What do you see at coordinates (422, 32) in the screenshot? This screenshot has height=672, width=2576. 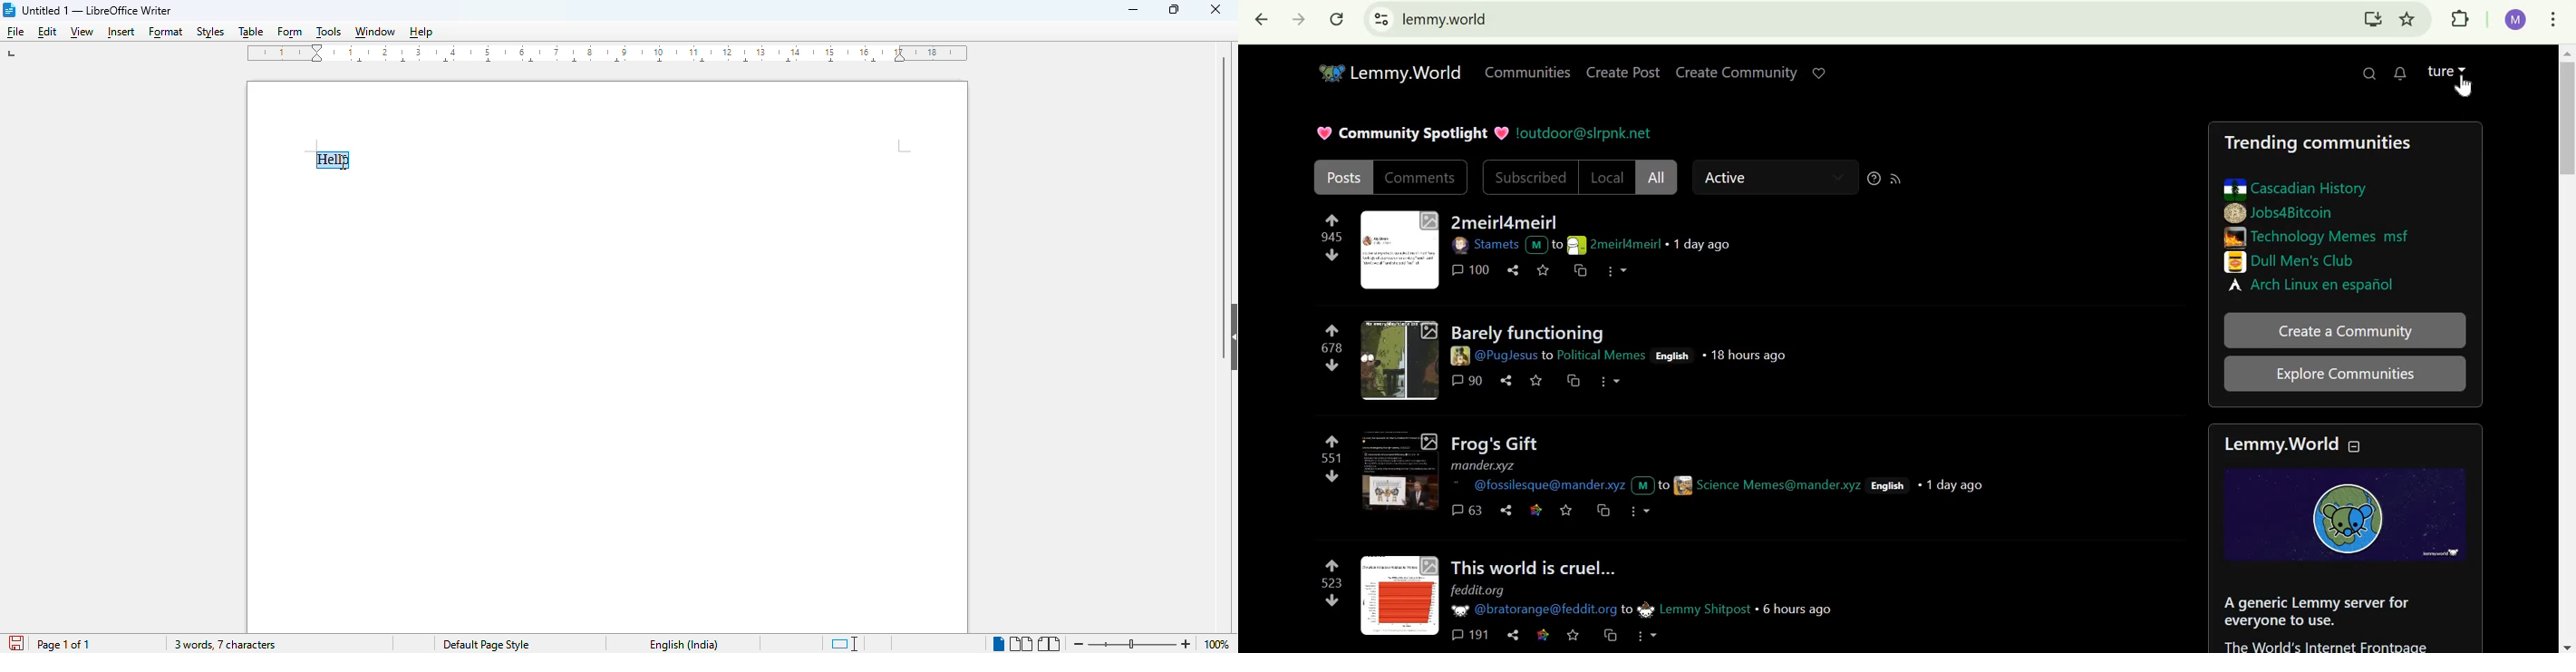 I see `help` at bounding box center [422, 32].